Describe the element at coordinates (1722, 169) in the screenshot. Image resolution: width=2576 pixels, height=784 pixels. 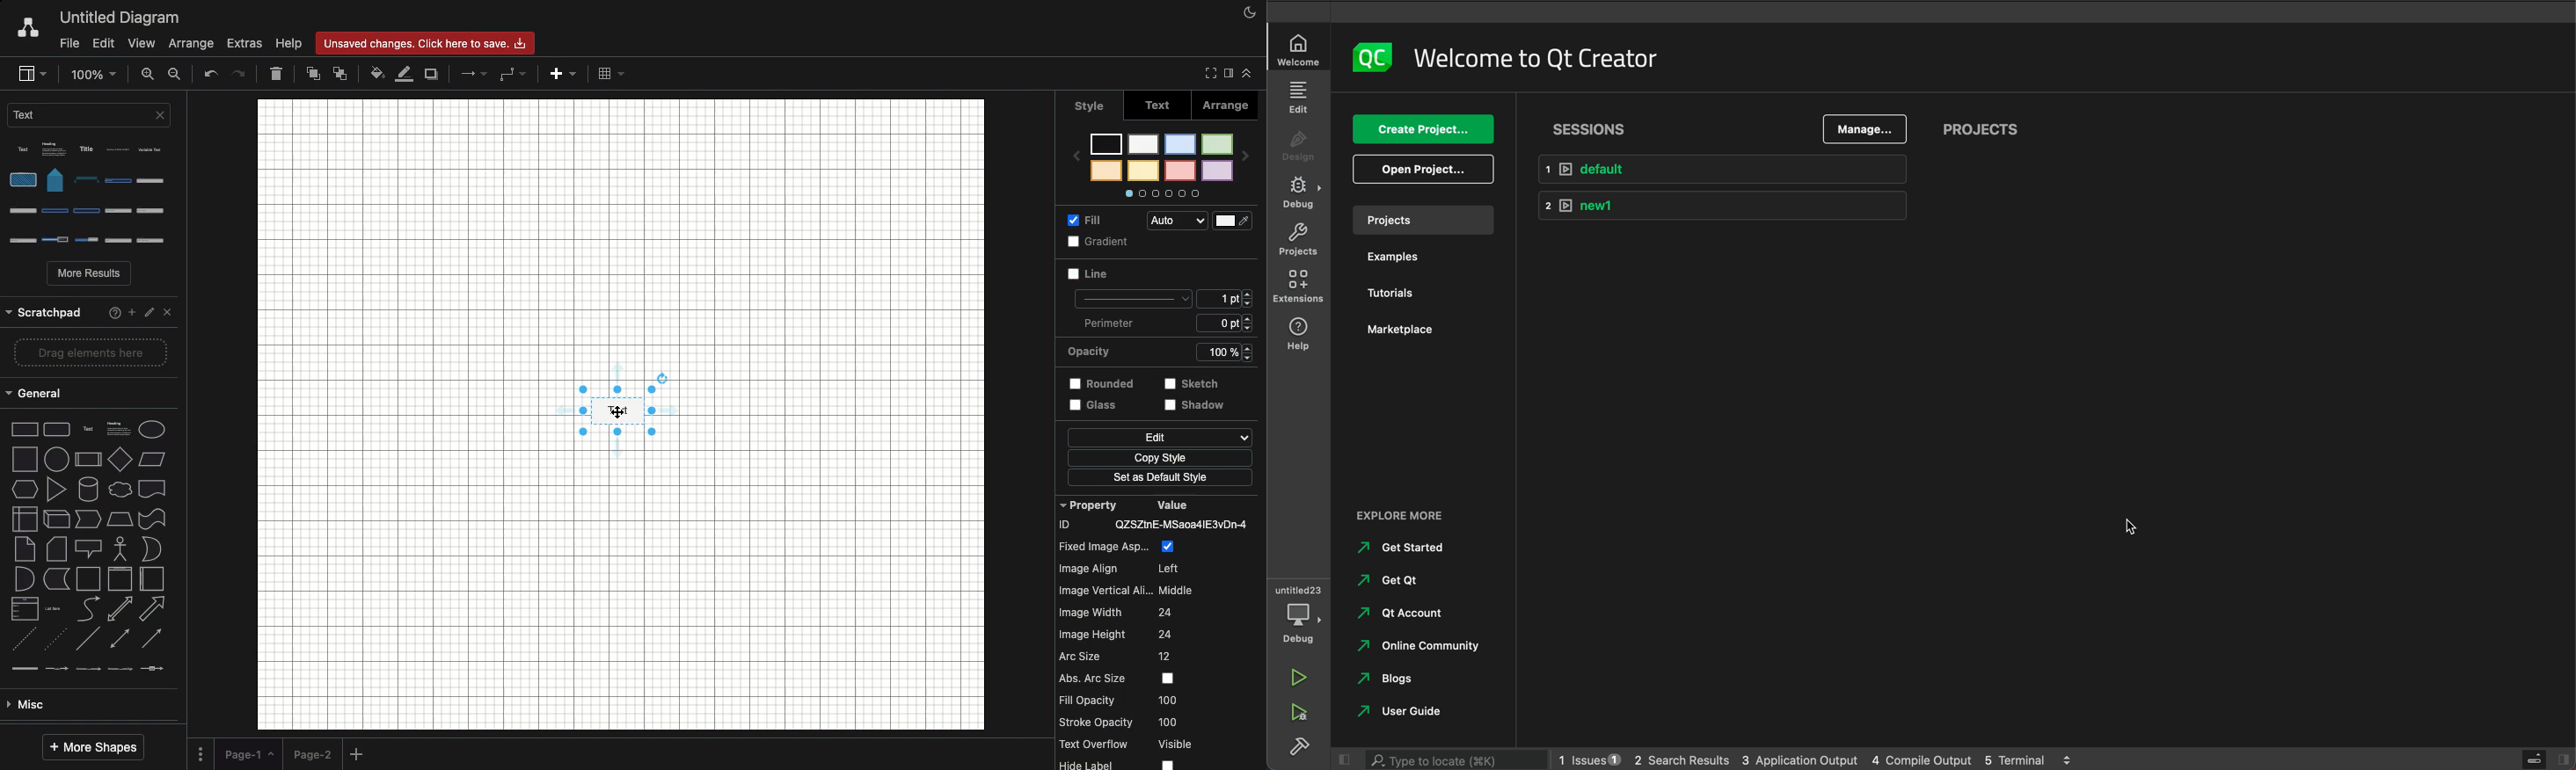
I see `default` at that location.